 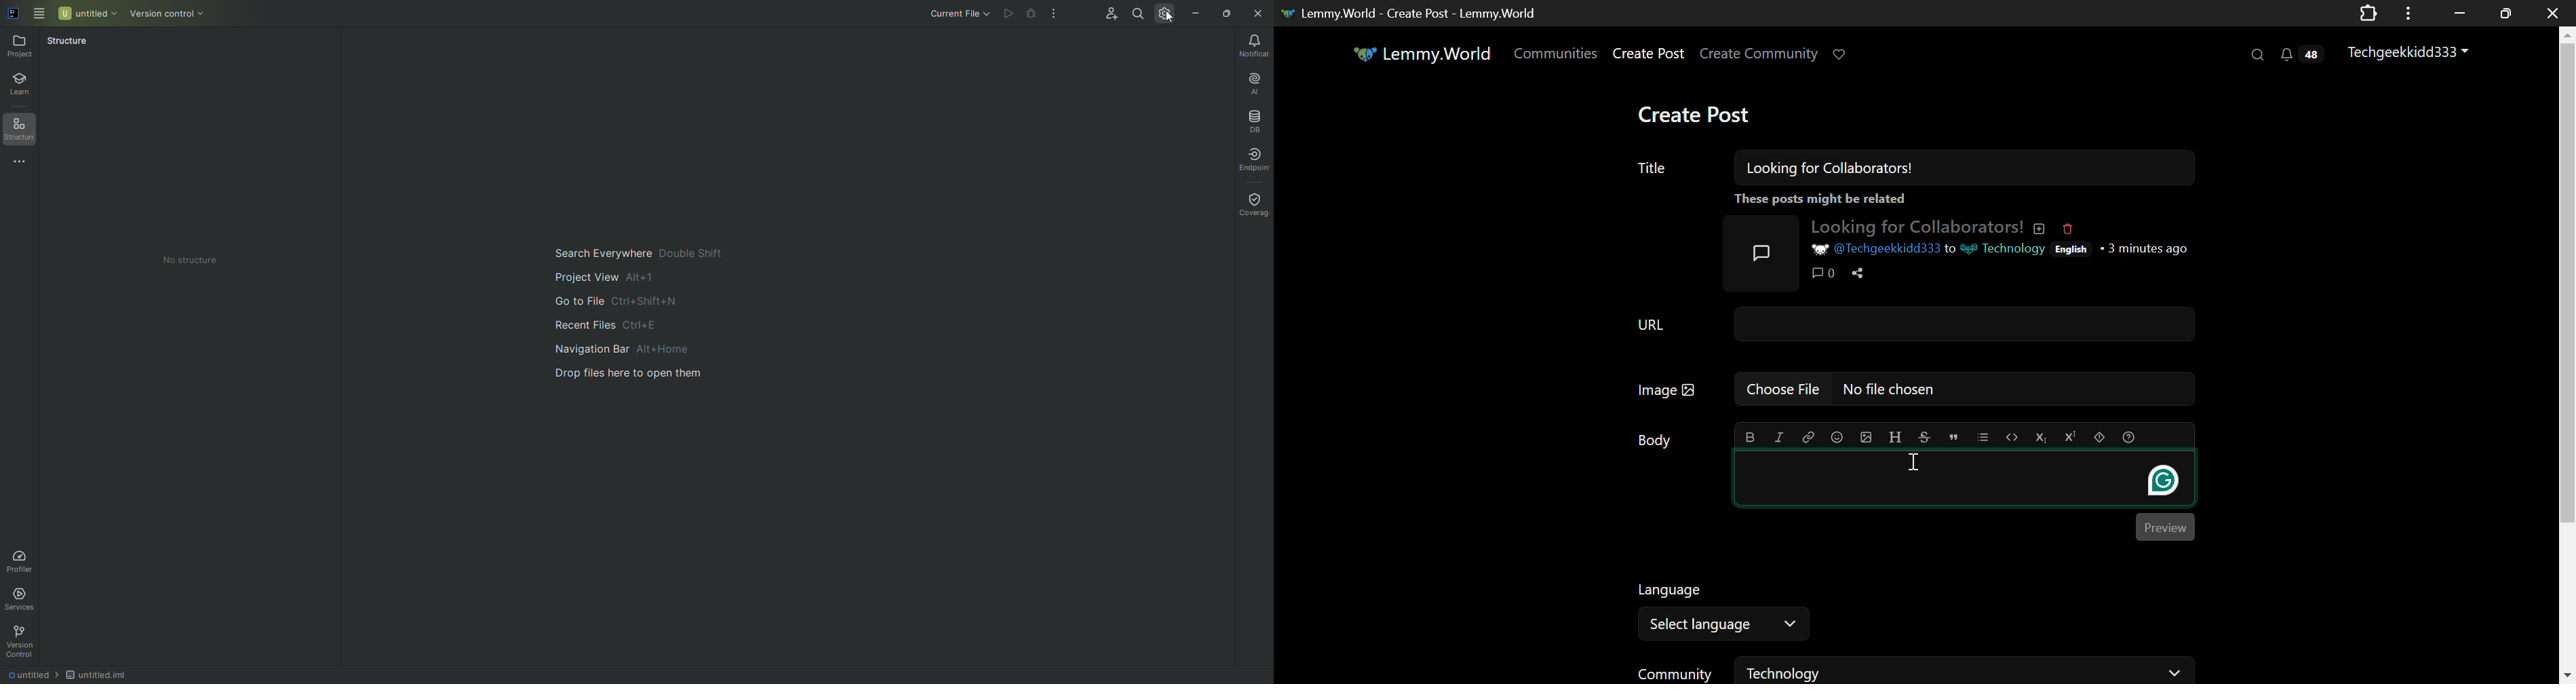 What do you see at coordinates (1761, 54) in the screenshot?
I see `Create Community` at bounding box center [1761, 54].